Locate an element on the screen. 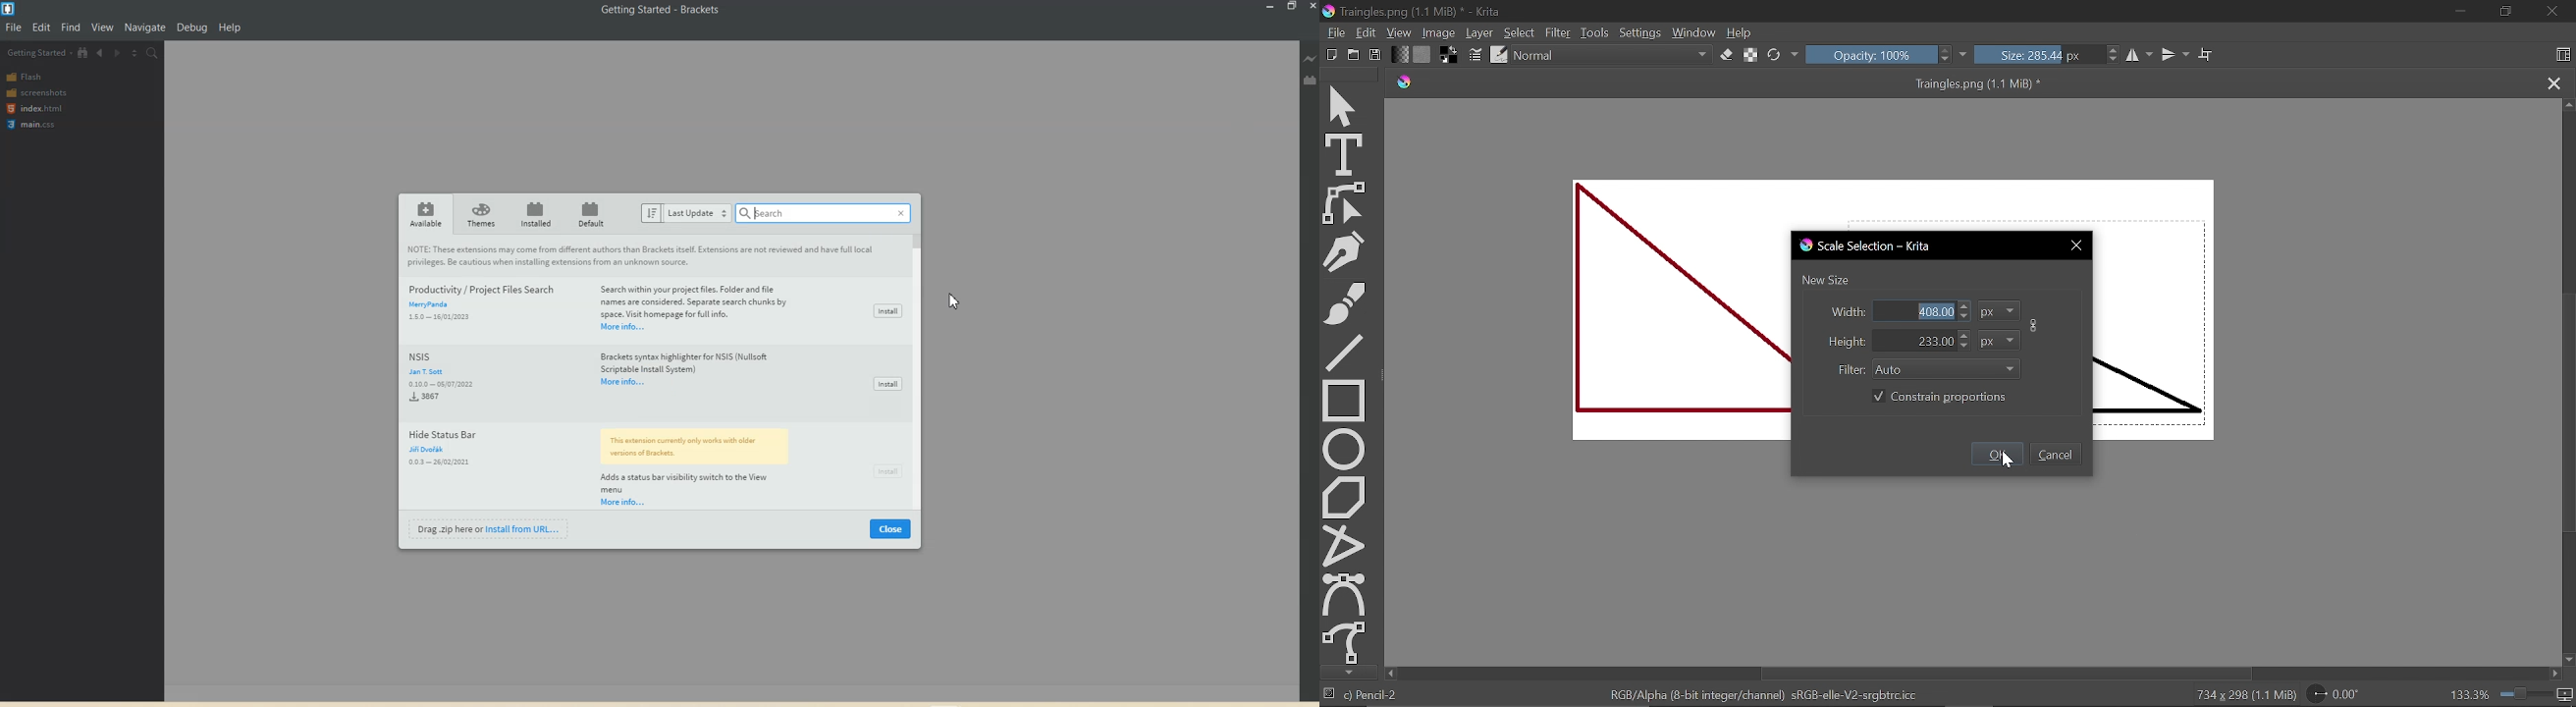  Close tab is located at coordinates (2552, 82).